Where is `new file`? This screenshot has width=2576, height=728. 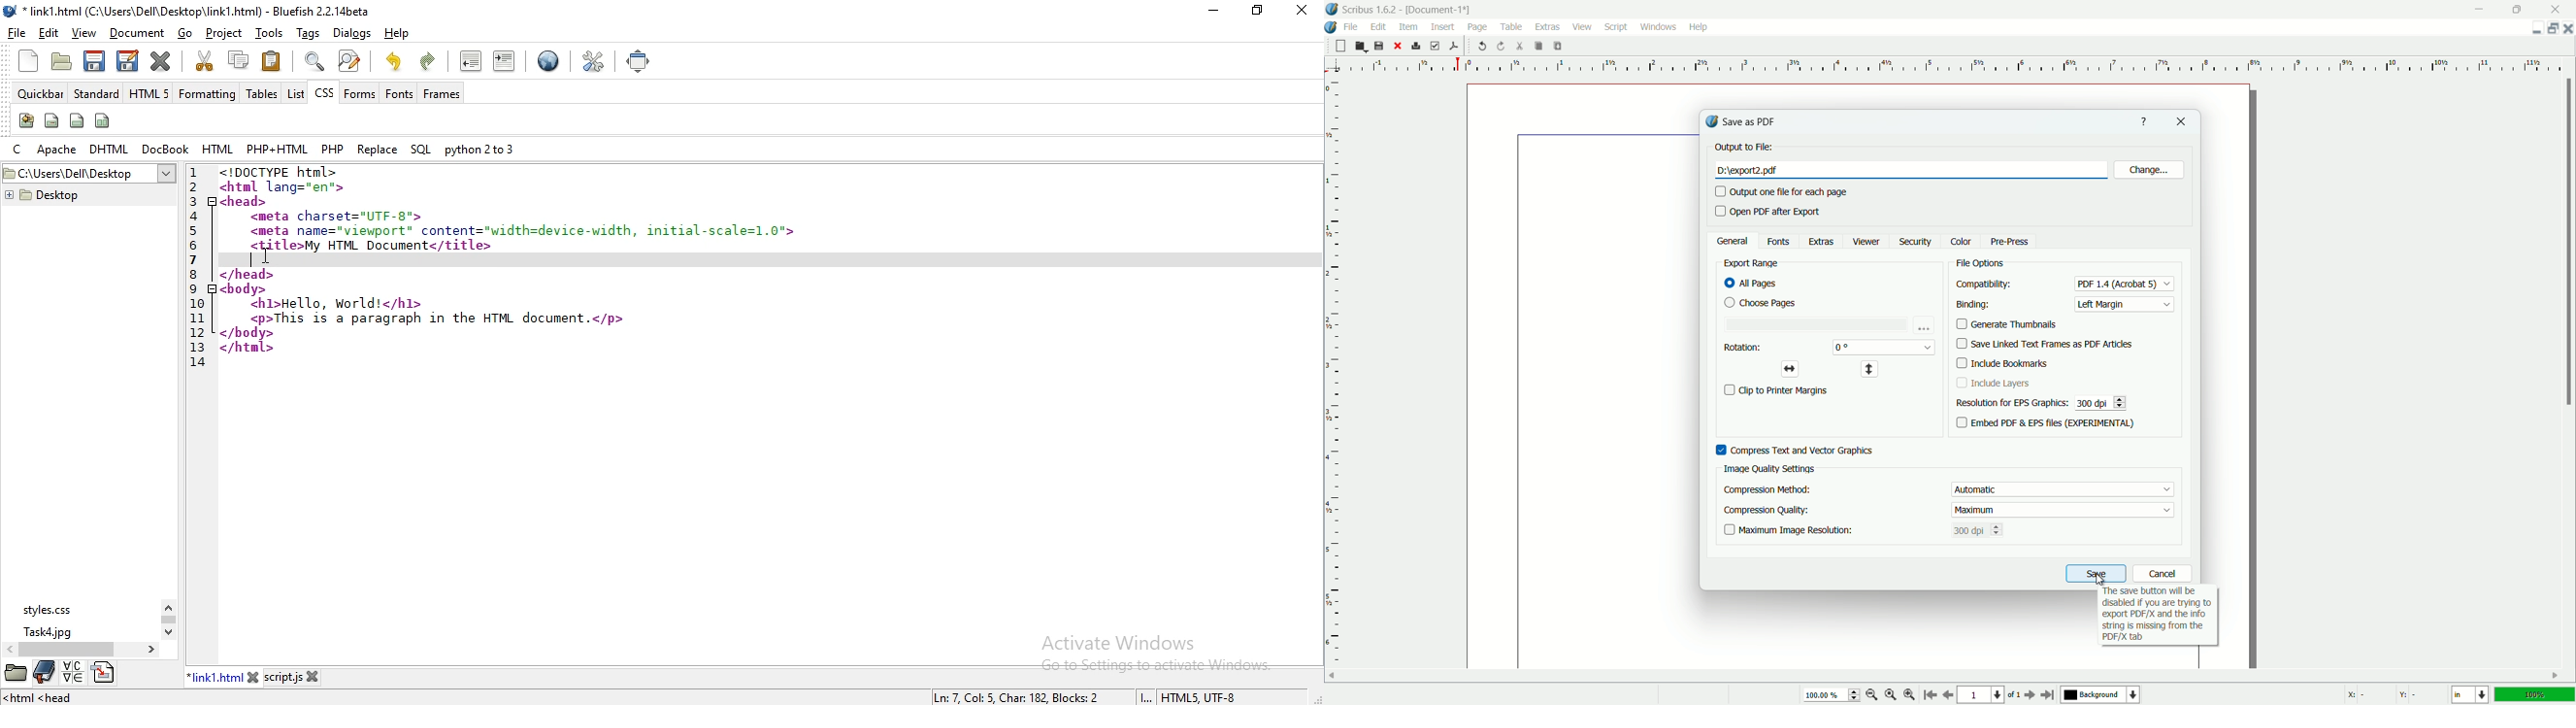 new file is located at coordinates (1340, 46).